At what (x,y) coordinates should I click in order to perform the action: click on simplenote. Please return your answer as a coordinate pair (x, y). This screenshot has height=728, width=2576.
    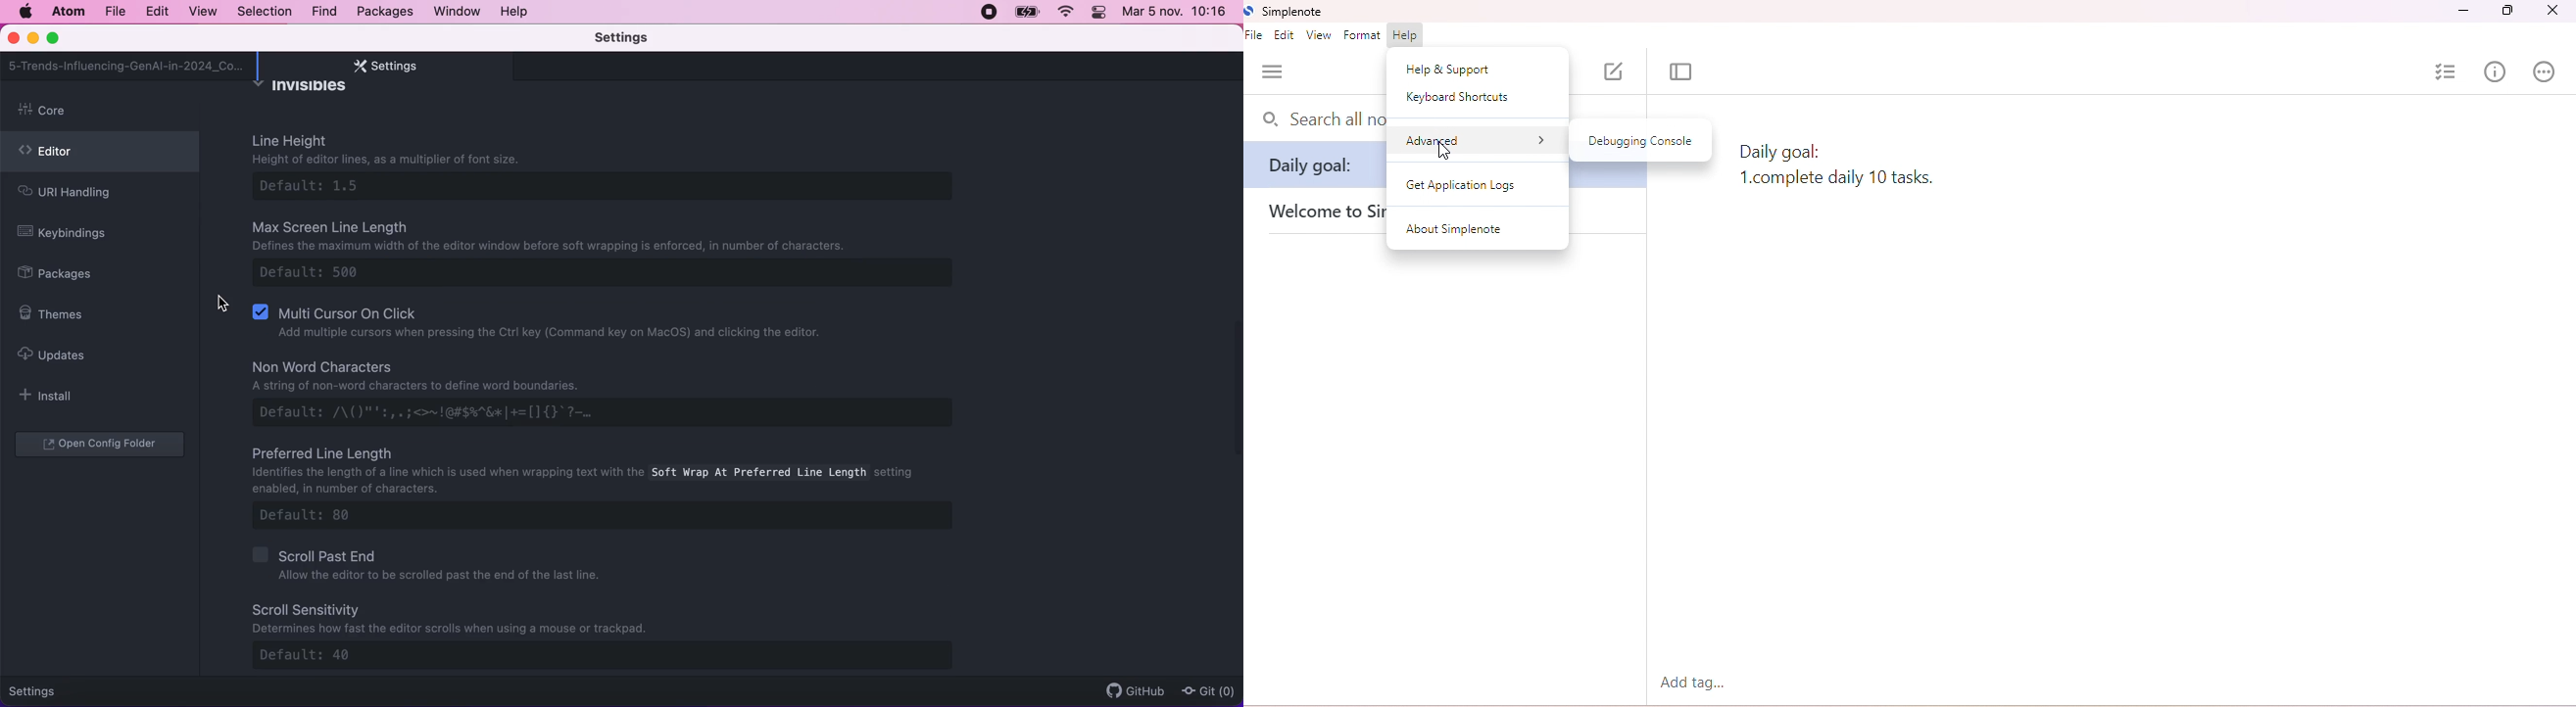
    Looking at the image, I should click on (1285, 11).